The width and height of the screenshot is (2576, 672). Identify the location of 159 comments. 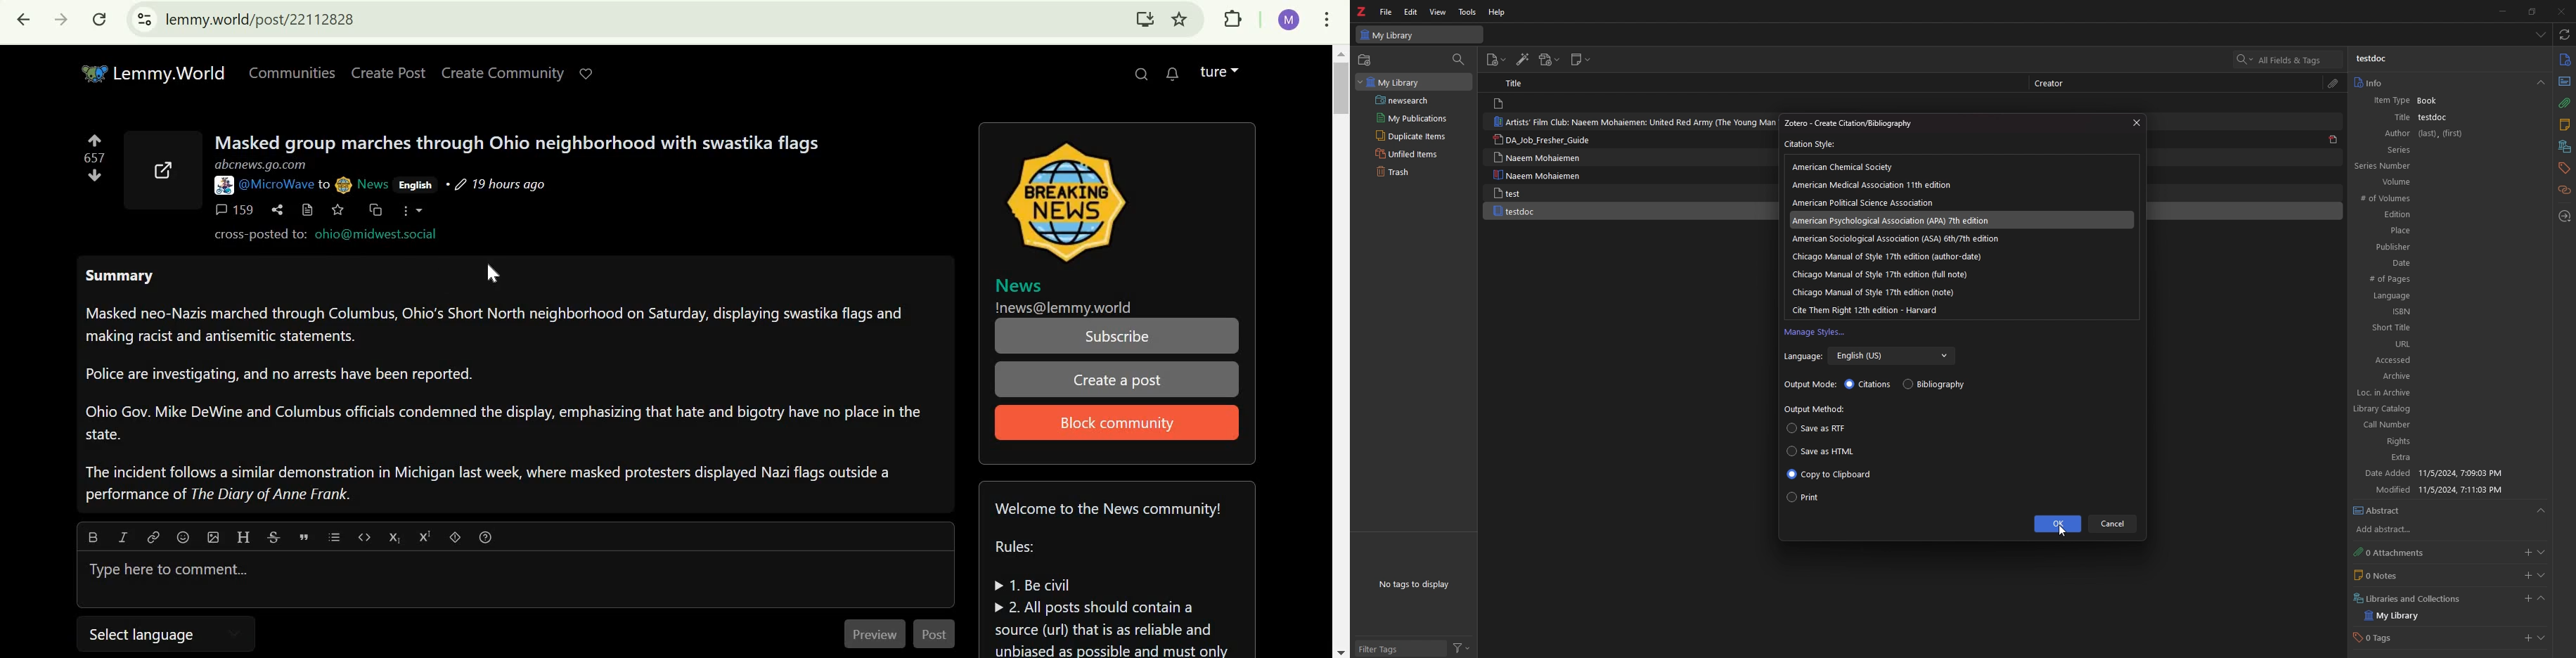
(229, 209).